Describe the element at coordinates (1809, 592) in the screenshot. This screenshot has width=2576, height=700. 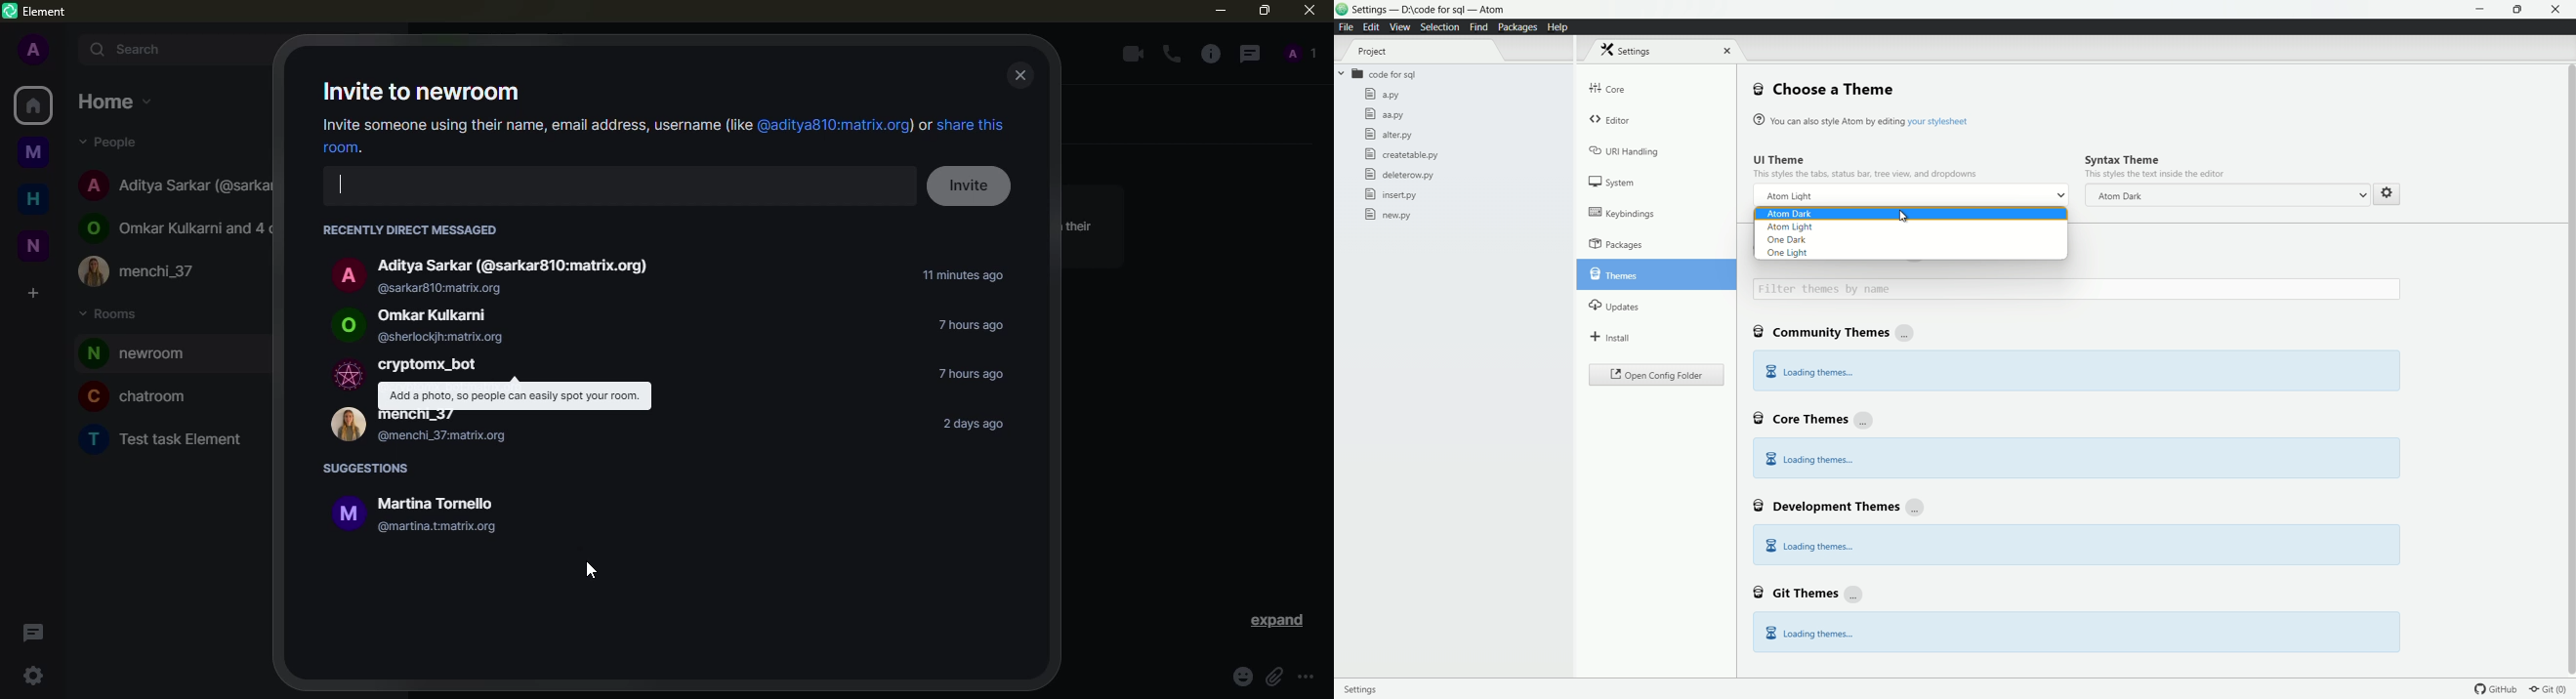
I see `git themes` at that location.